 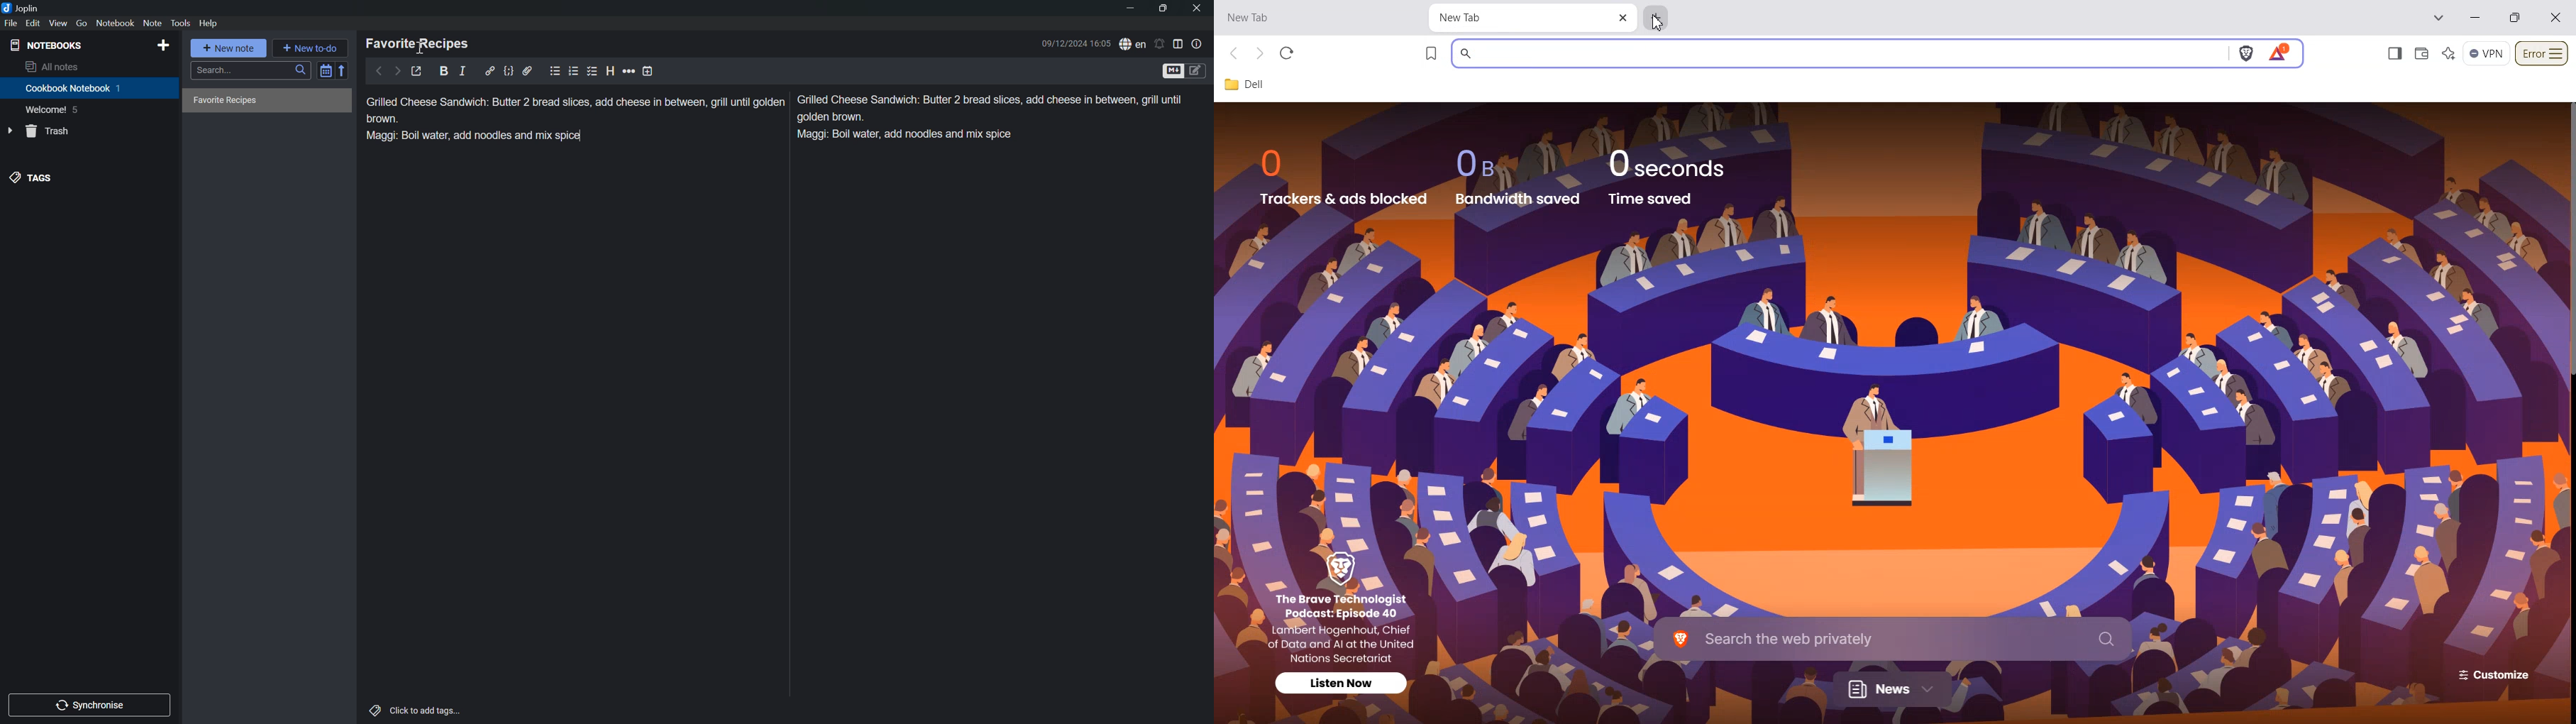 What do you see at coordinates (397, 71) in the screenshot?
I see `Forward` at bounding box center [397, 71].